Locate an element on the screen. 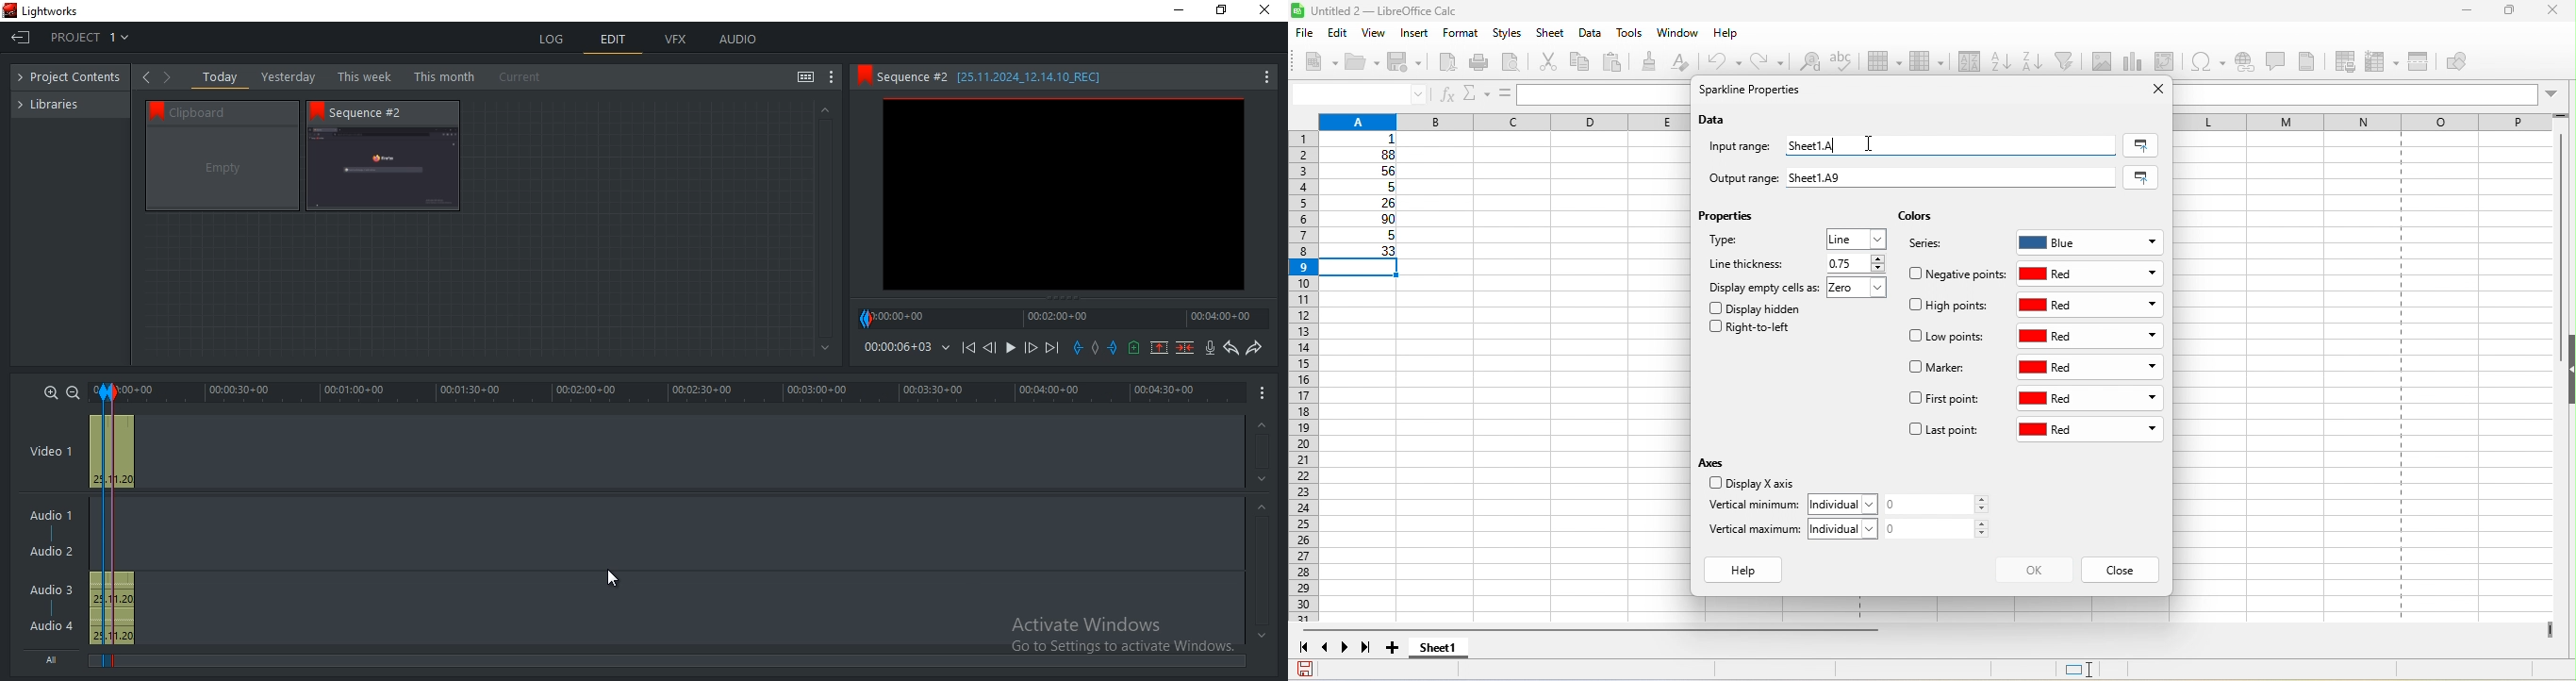 This screenshot has width=2576, height=700. in-point is located at coordinates (102, 527).